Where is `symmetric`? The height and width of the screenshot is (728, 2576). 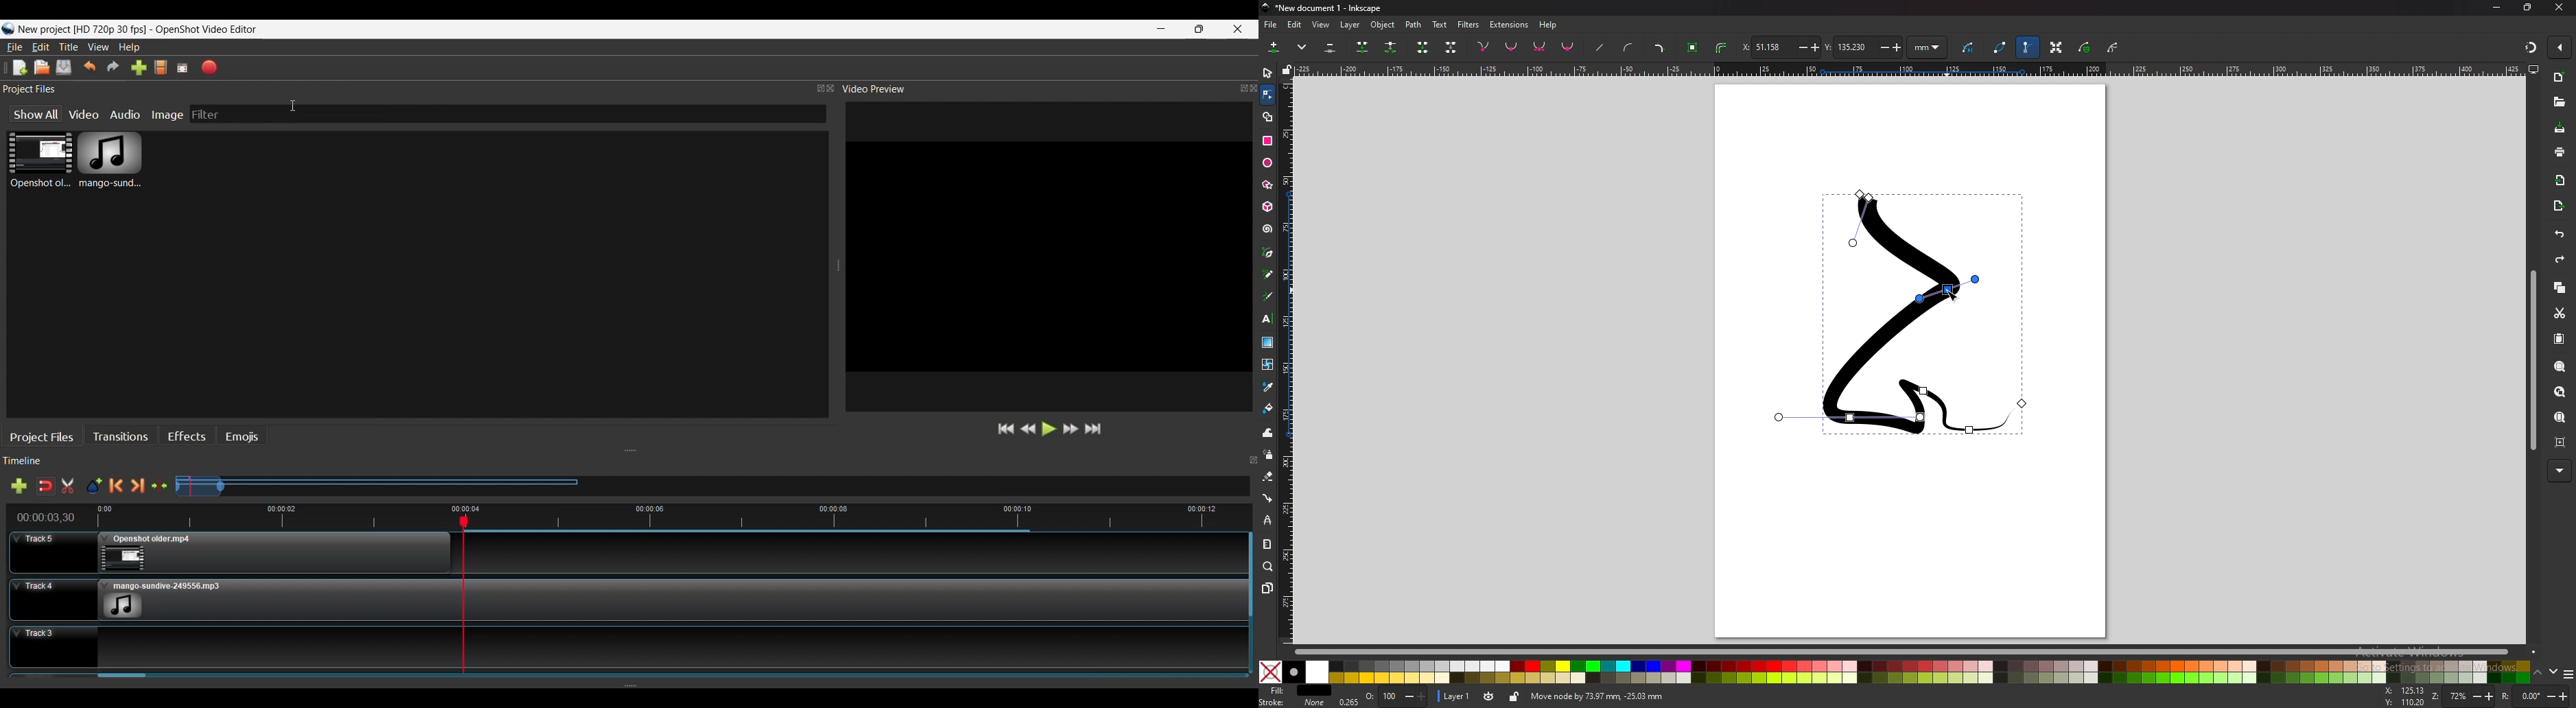 symmetric is located at coordinates (1540, 47).